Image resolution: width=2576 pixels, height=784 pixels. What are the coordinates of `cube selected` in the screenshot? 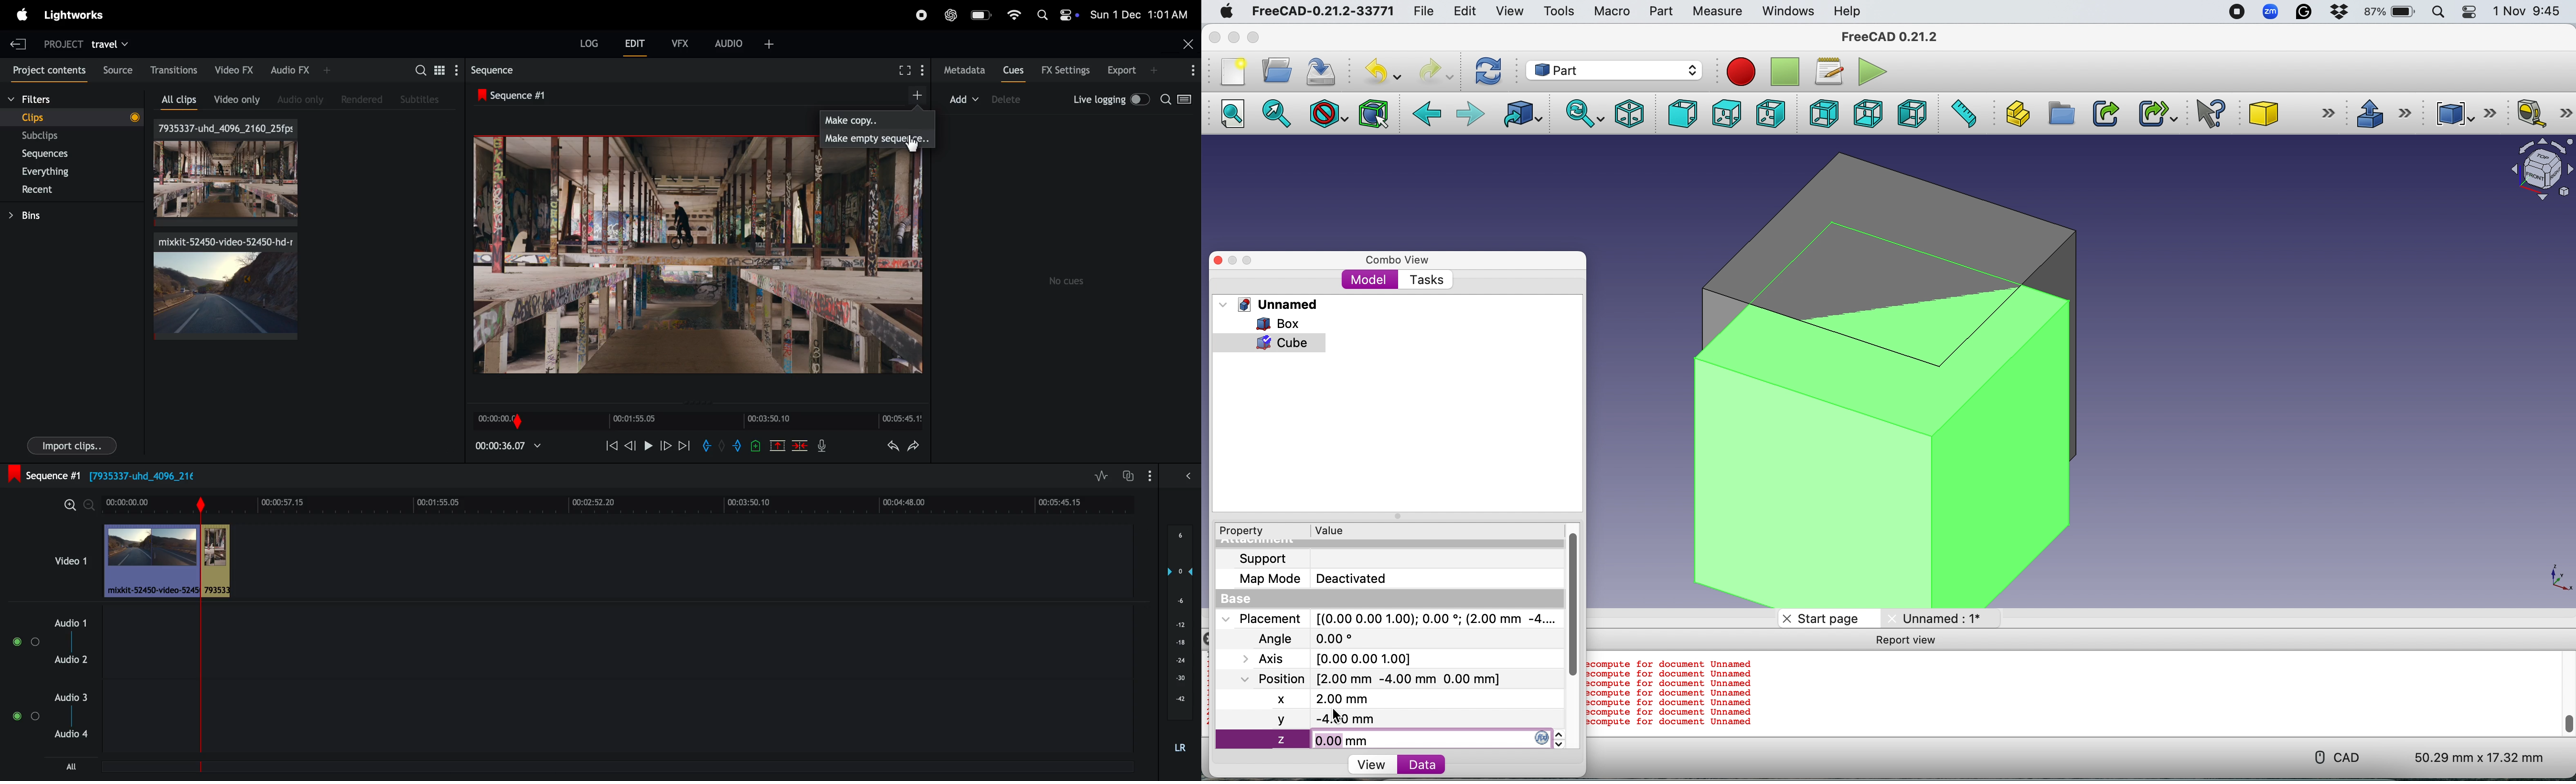 It's located at (1275, 343).